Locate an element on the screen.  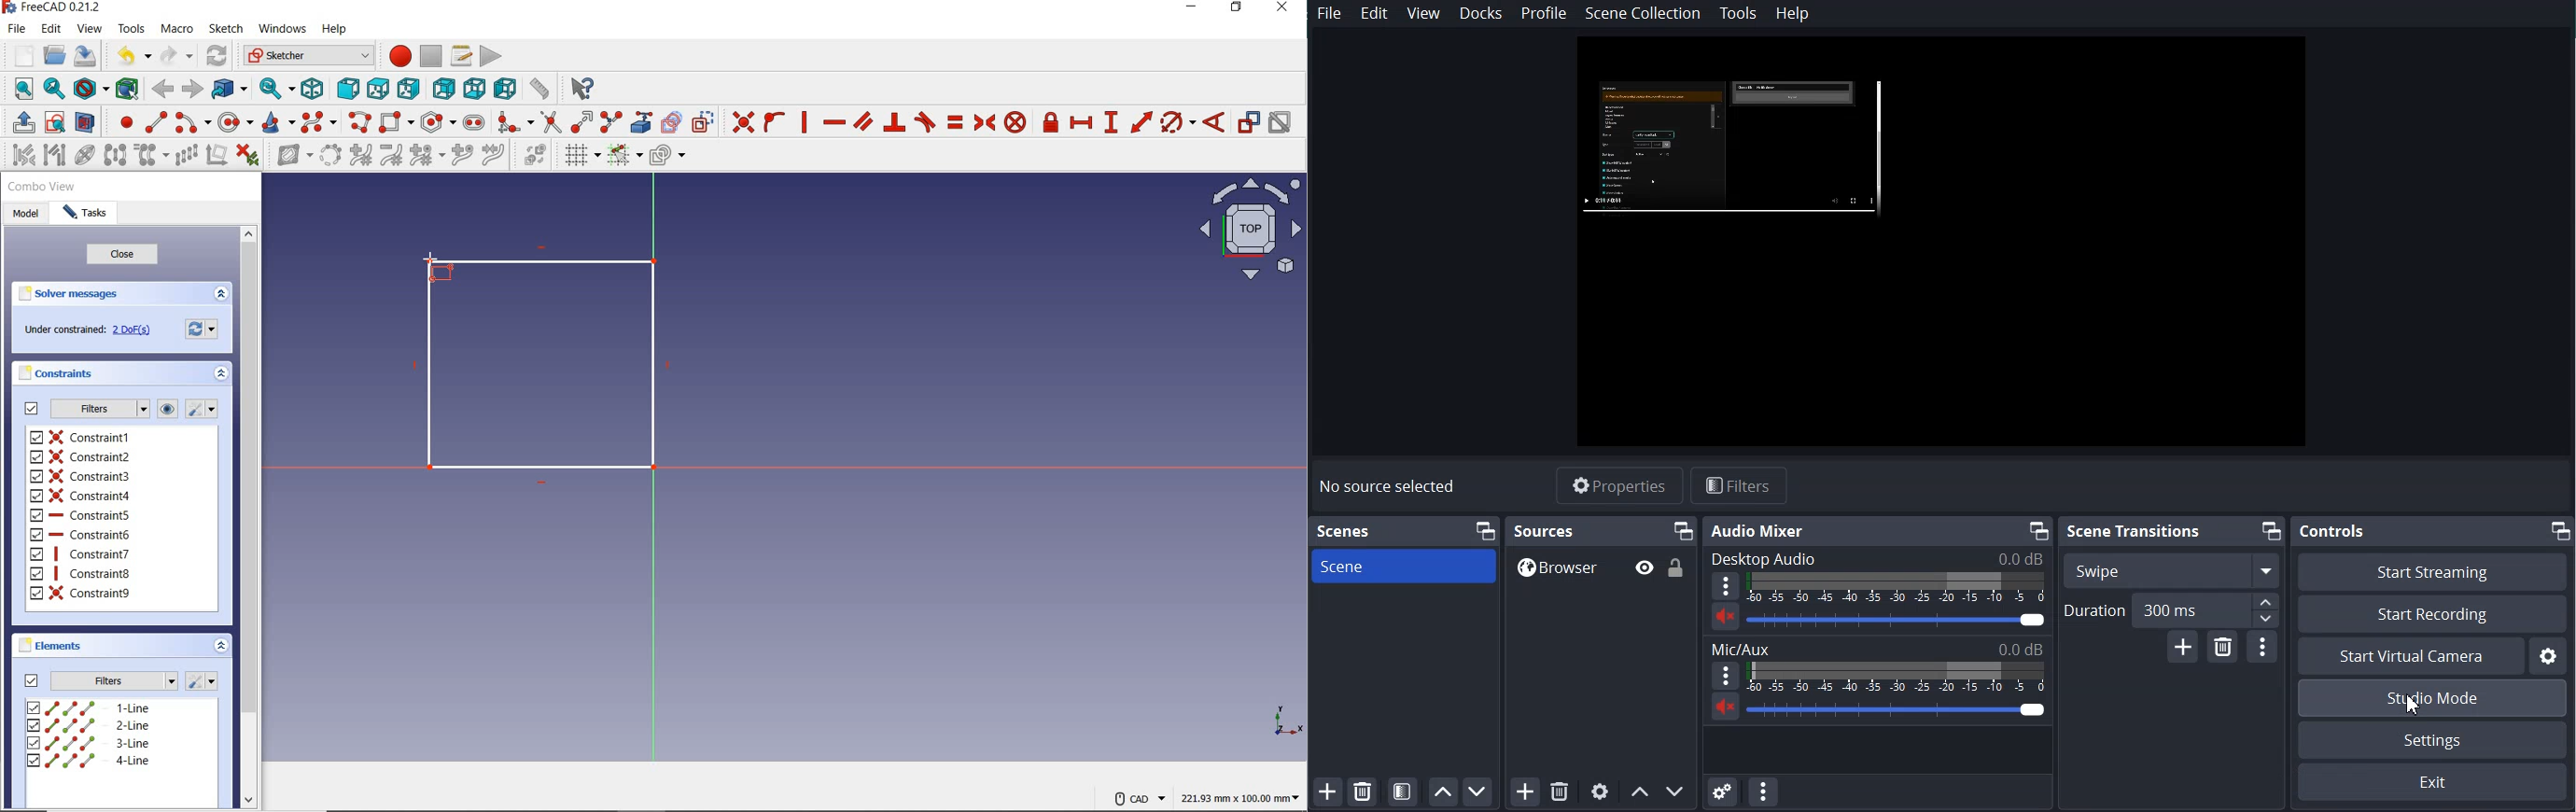
2-line is located at coordinates (120, 725).